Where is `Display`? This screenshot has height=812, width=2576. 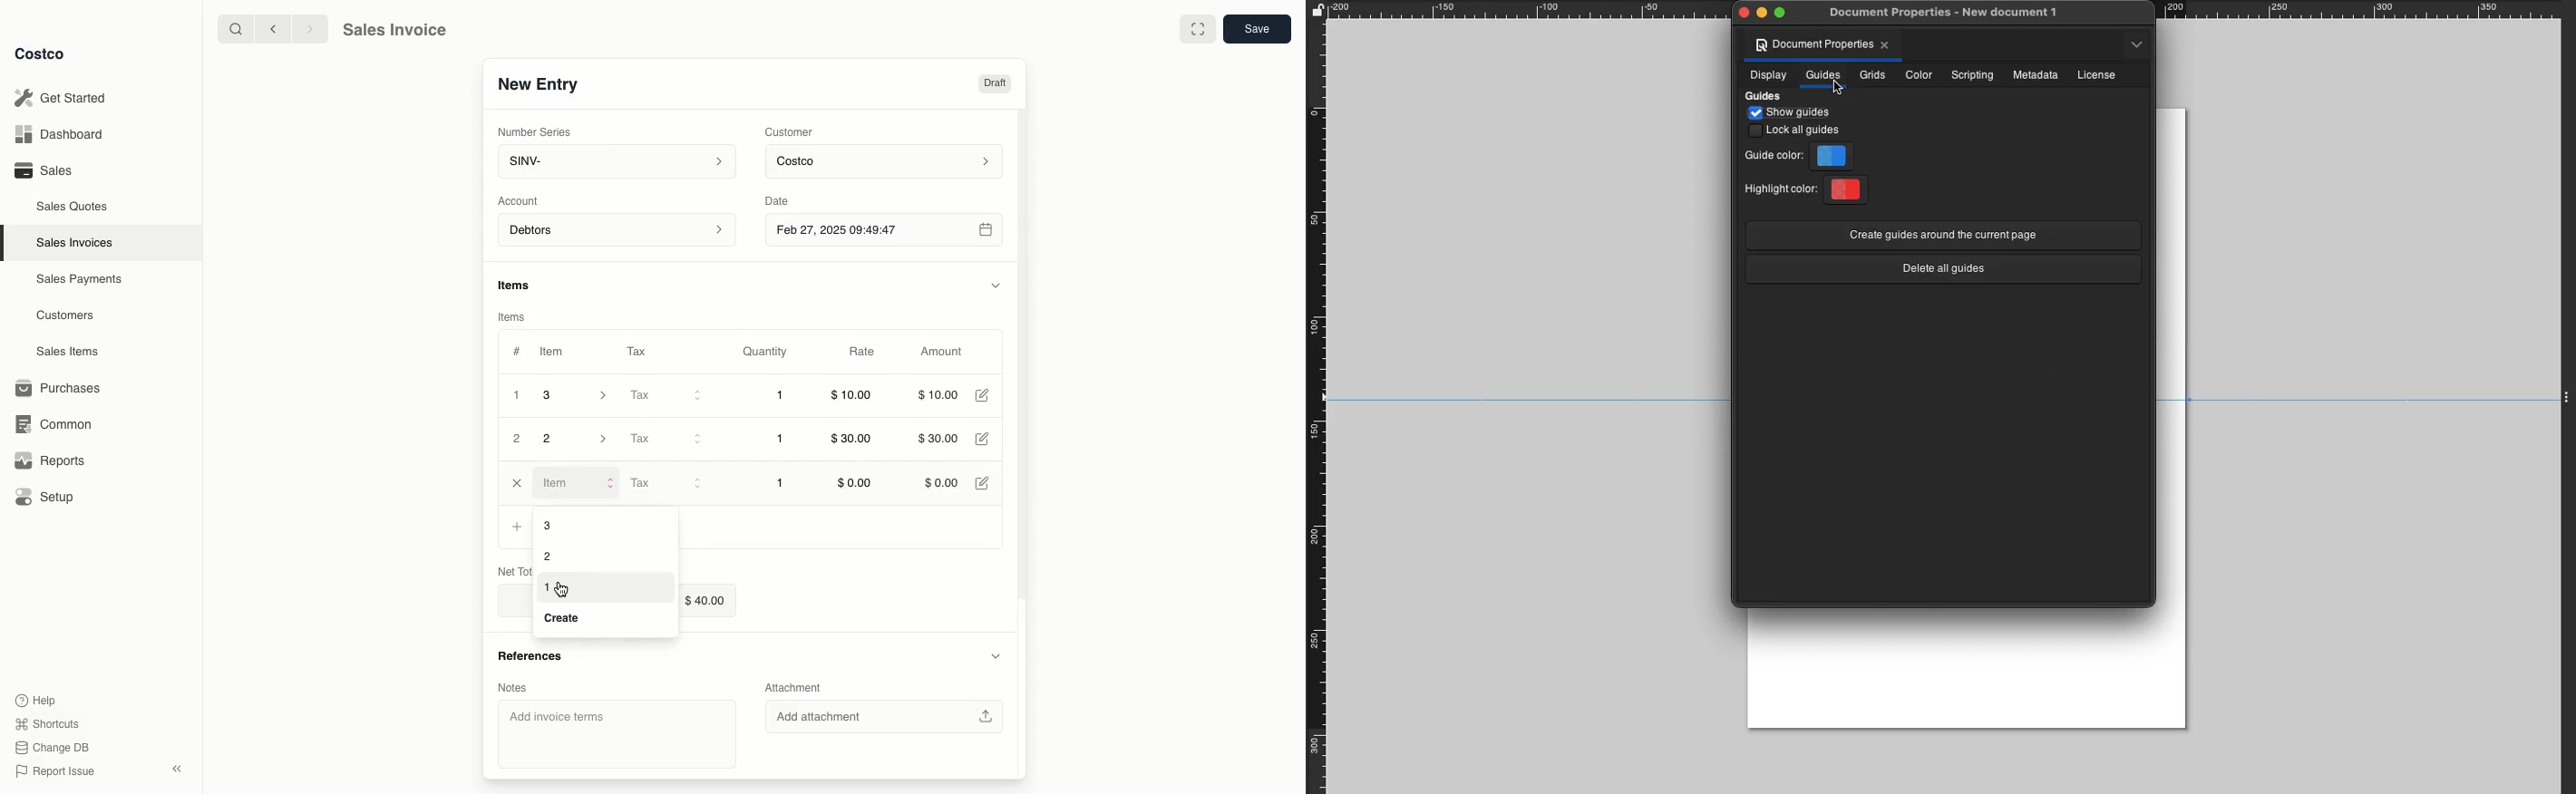 Display is located at coordinates (1766, 77).